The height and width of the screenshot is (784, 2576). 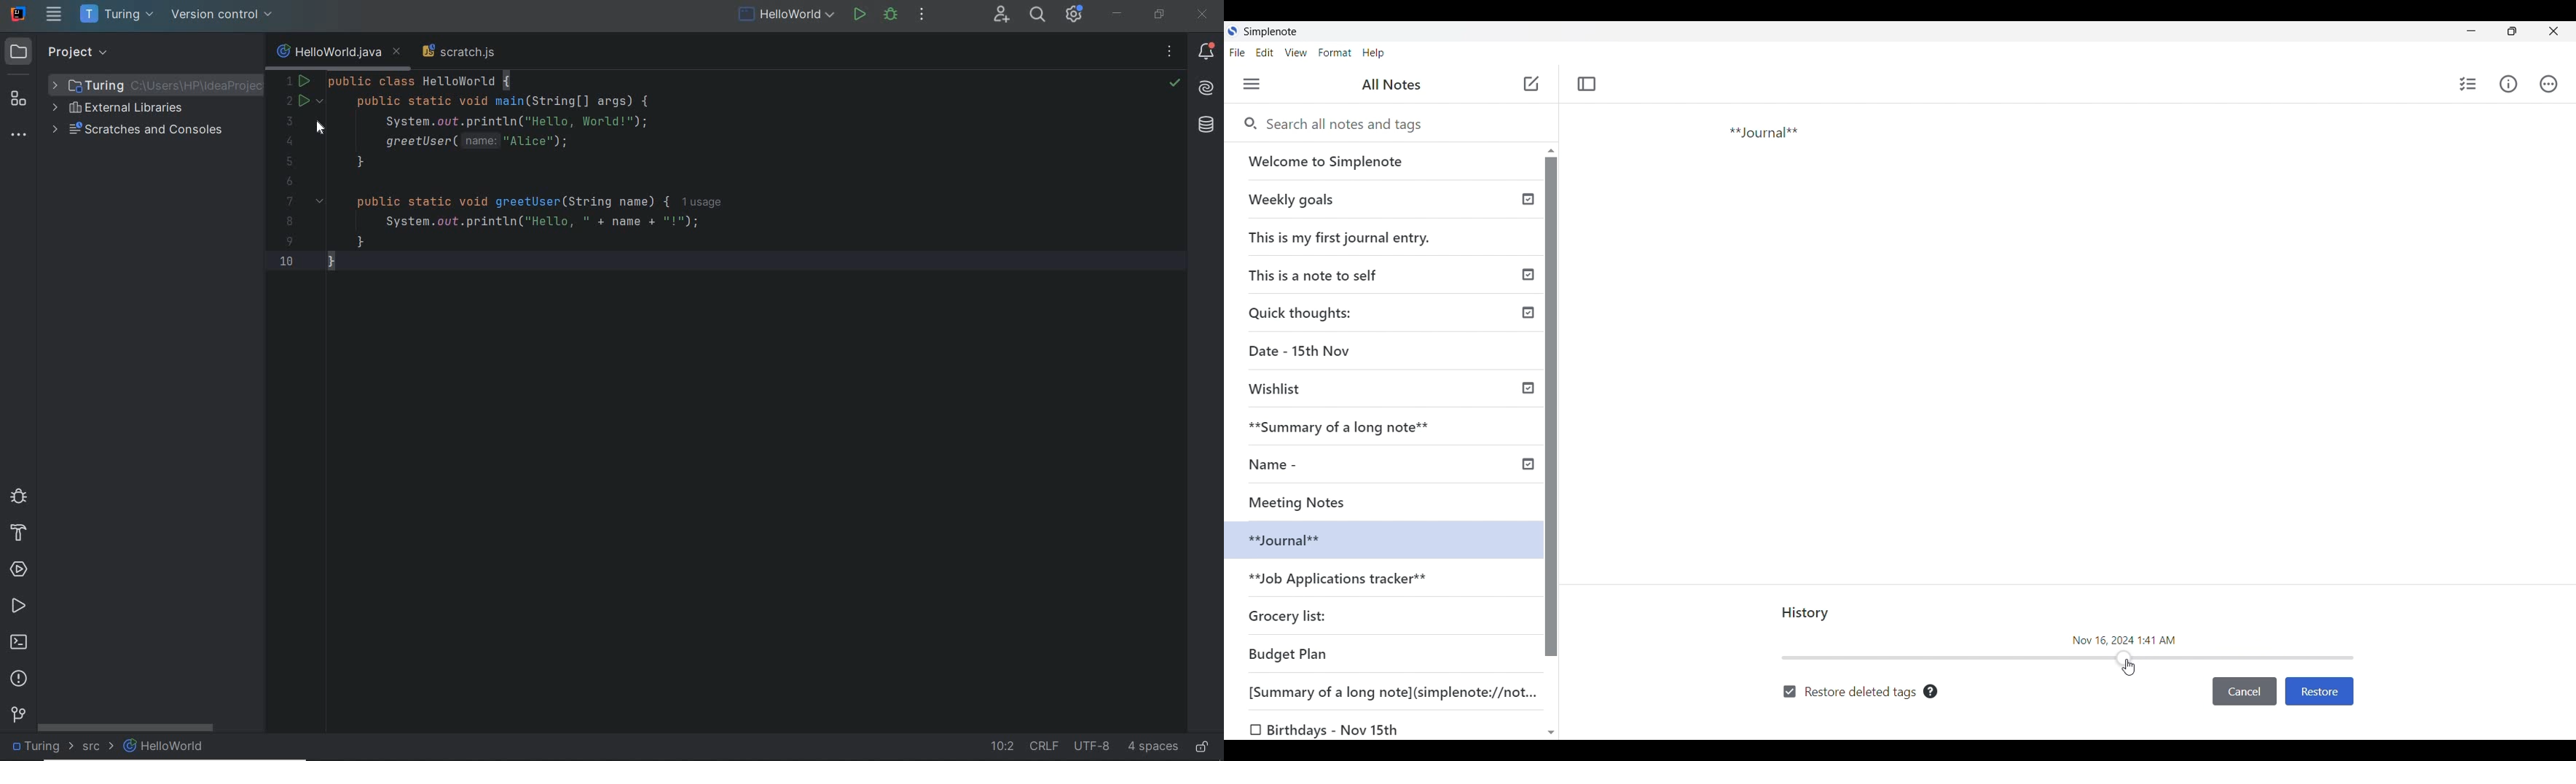 I want to click on Welcome note by SimpleNote, so click(x=1384, y=161).